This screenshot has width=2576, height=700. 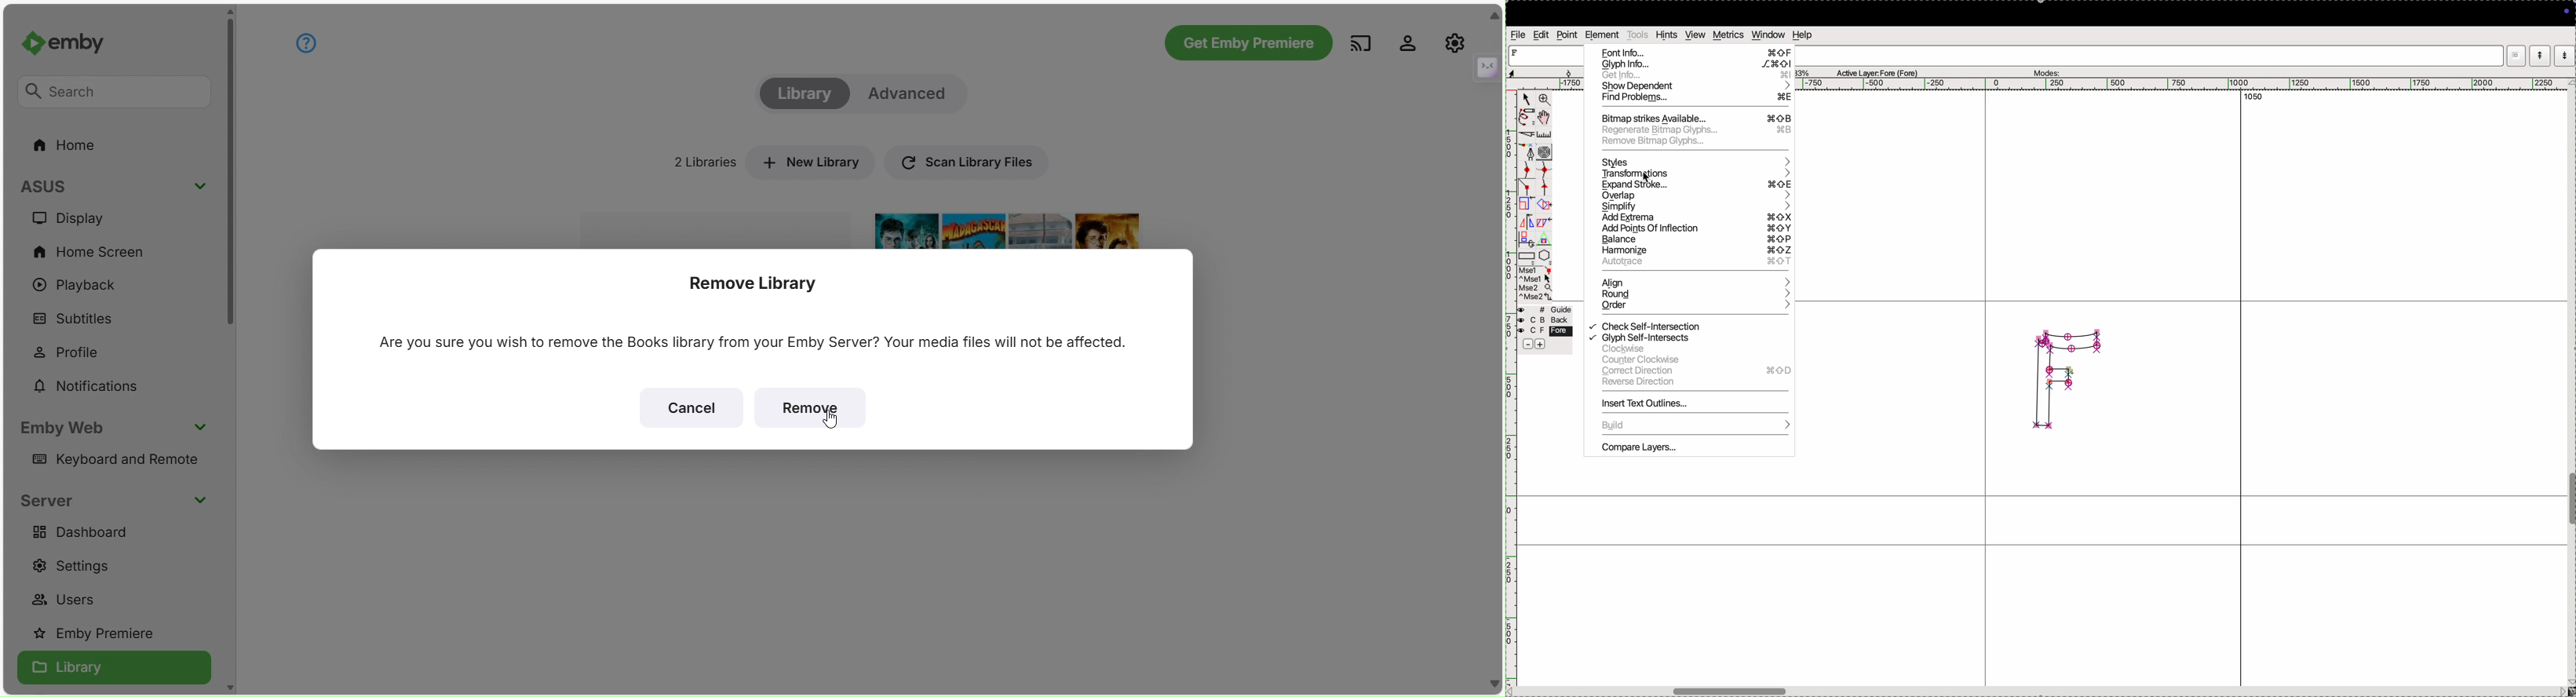 I want to click on aspects, so click(x=1538, y=71).